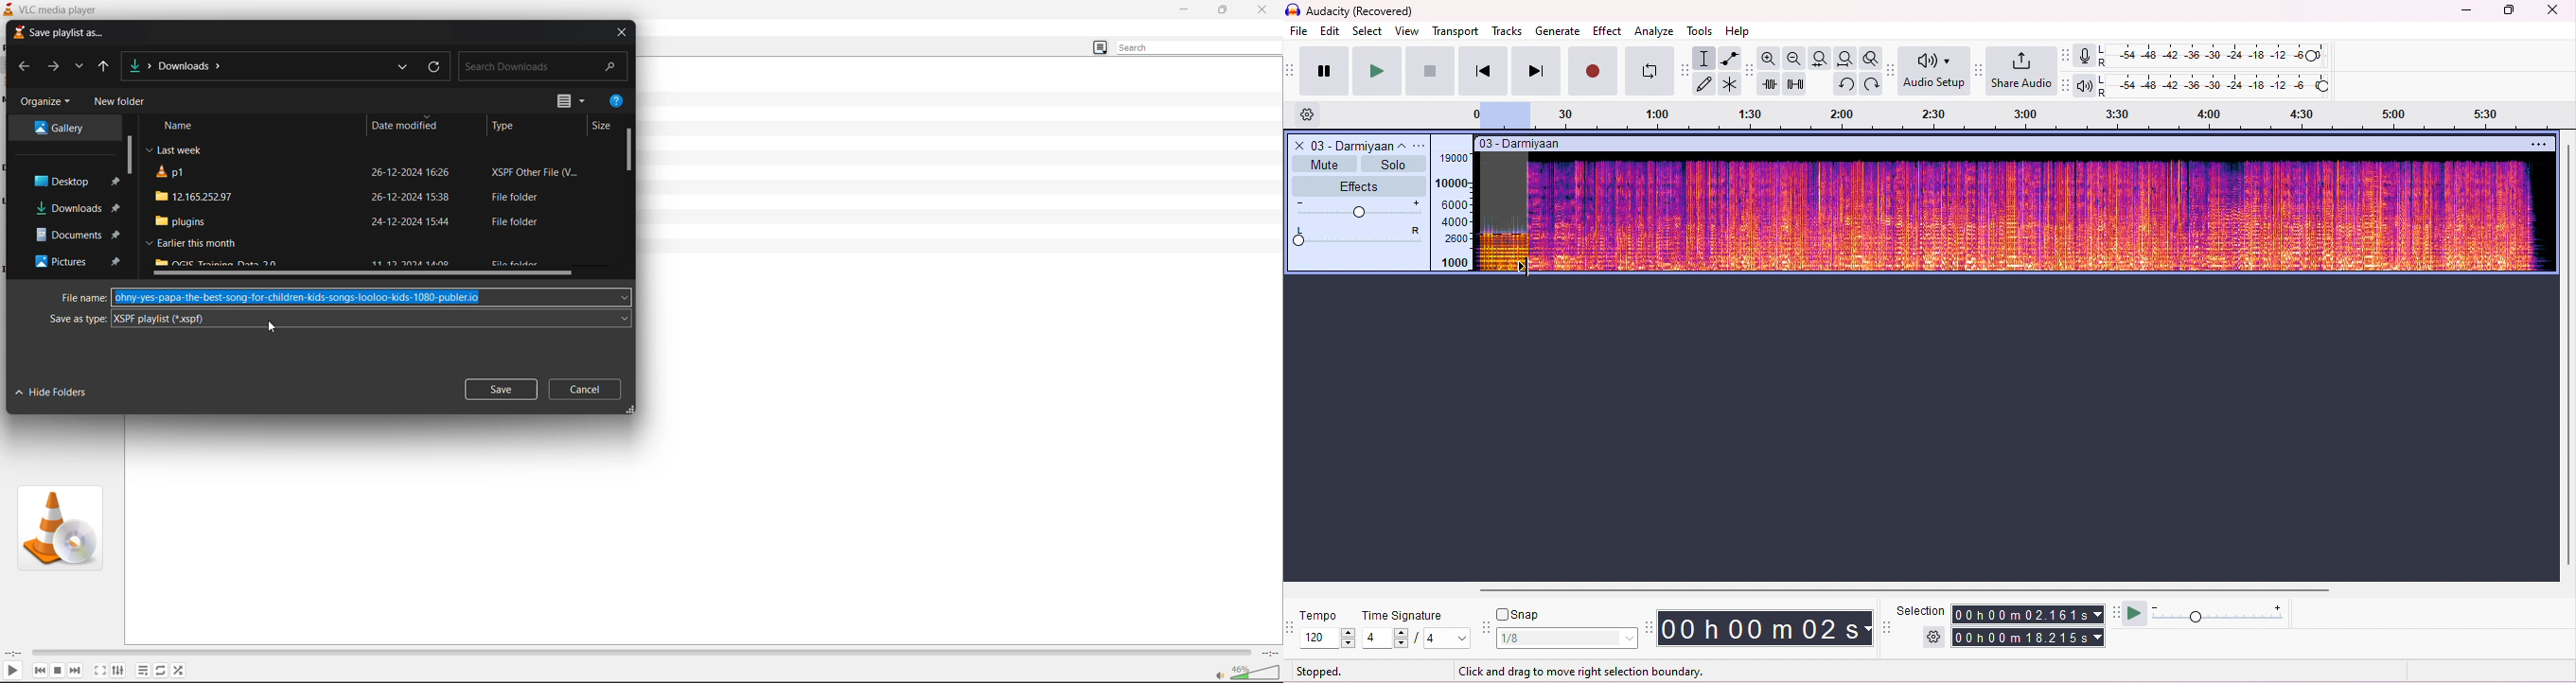  What do you see at coordinates (1870, 58) in the screenshot?
I see `toggle zoom` at bounding box center [1870, 58].